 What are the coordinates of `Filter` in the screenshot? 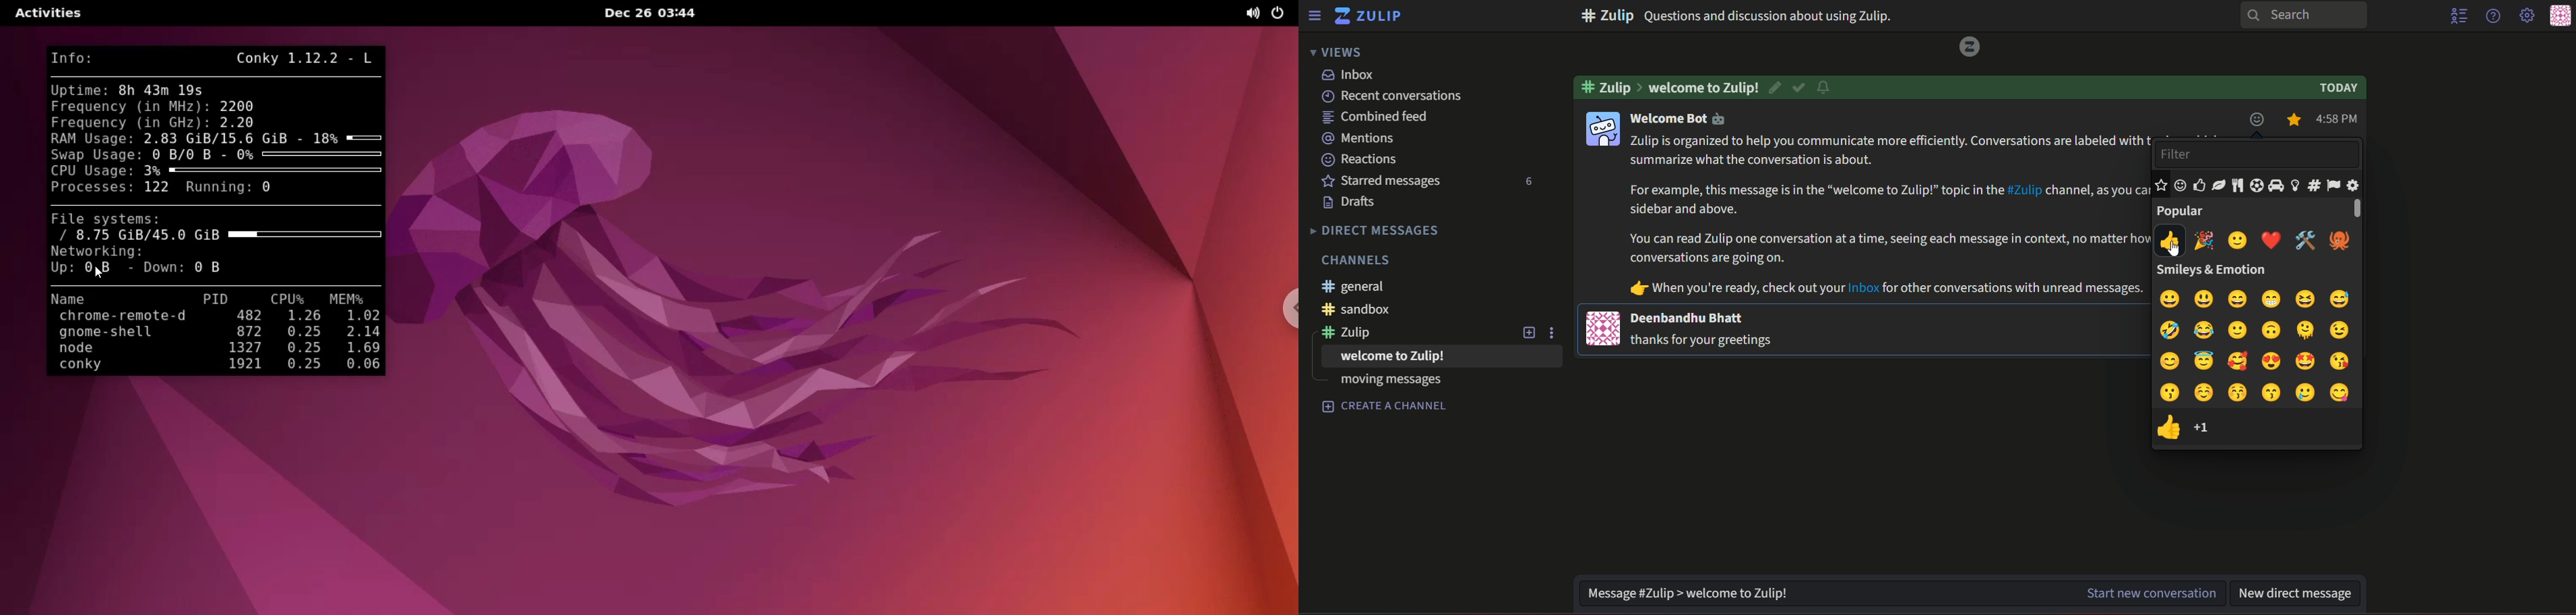 It's located at (2258, 154).